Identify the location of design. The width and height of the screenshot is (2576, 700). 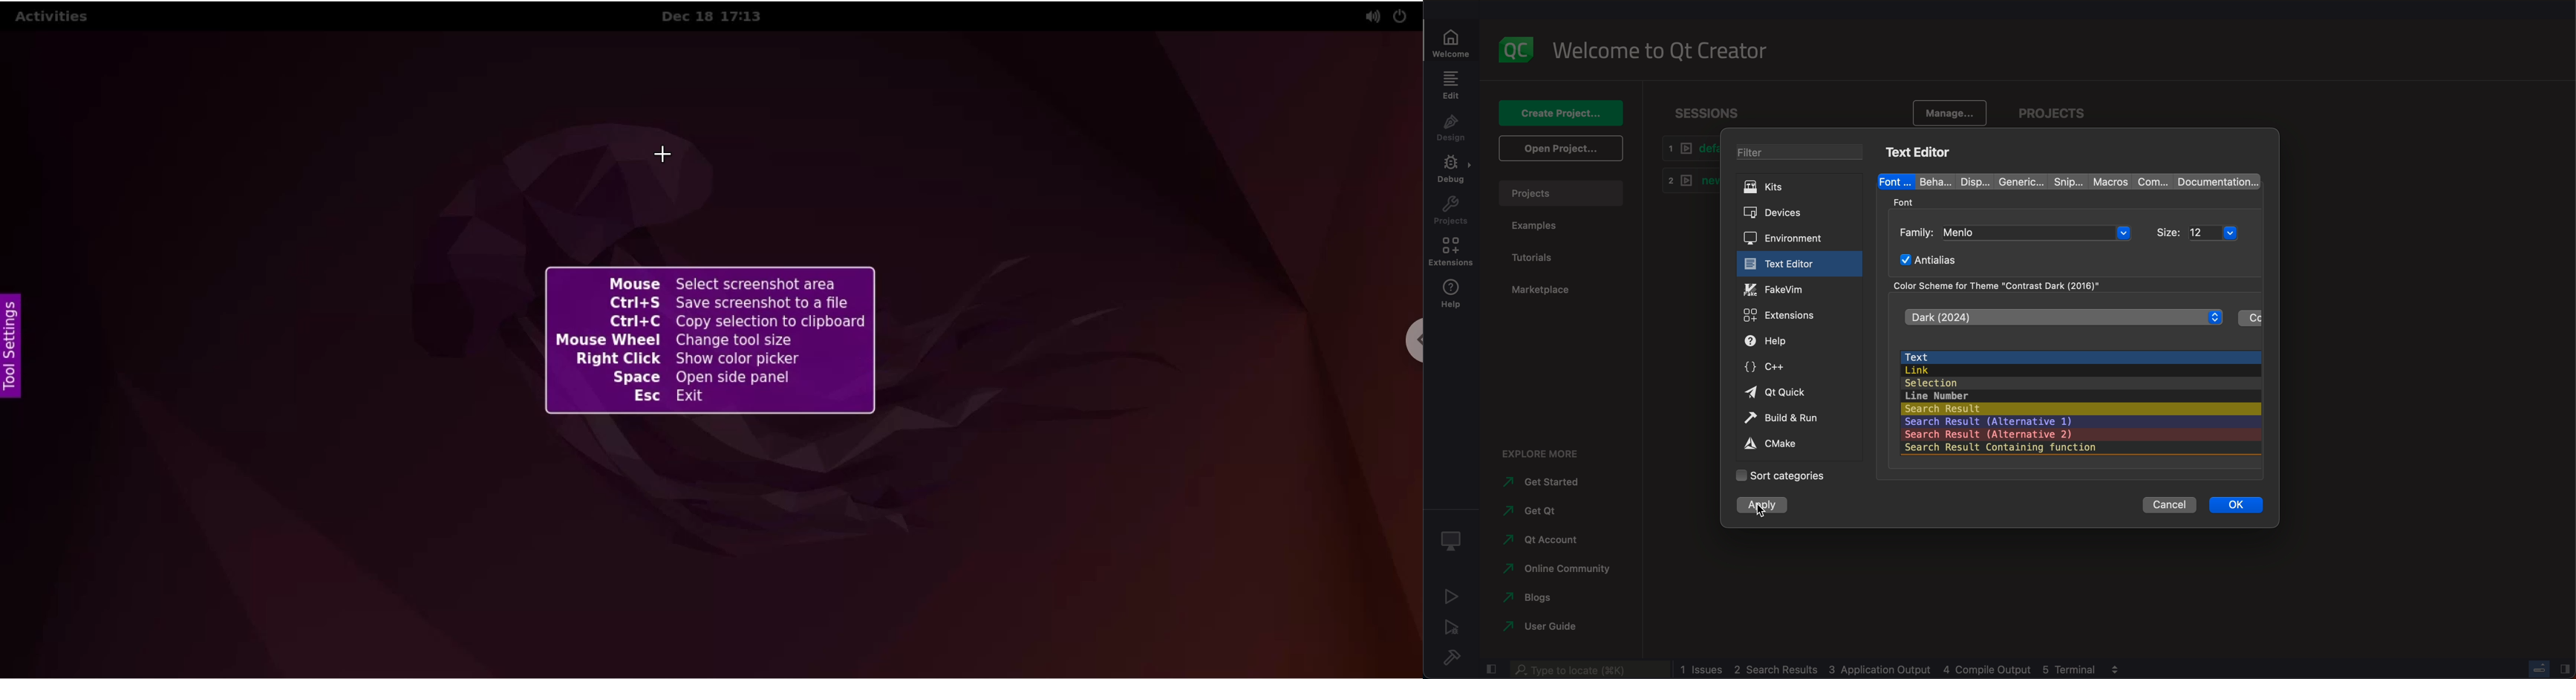
(1450, 130).